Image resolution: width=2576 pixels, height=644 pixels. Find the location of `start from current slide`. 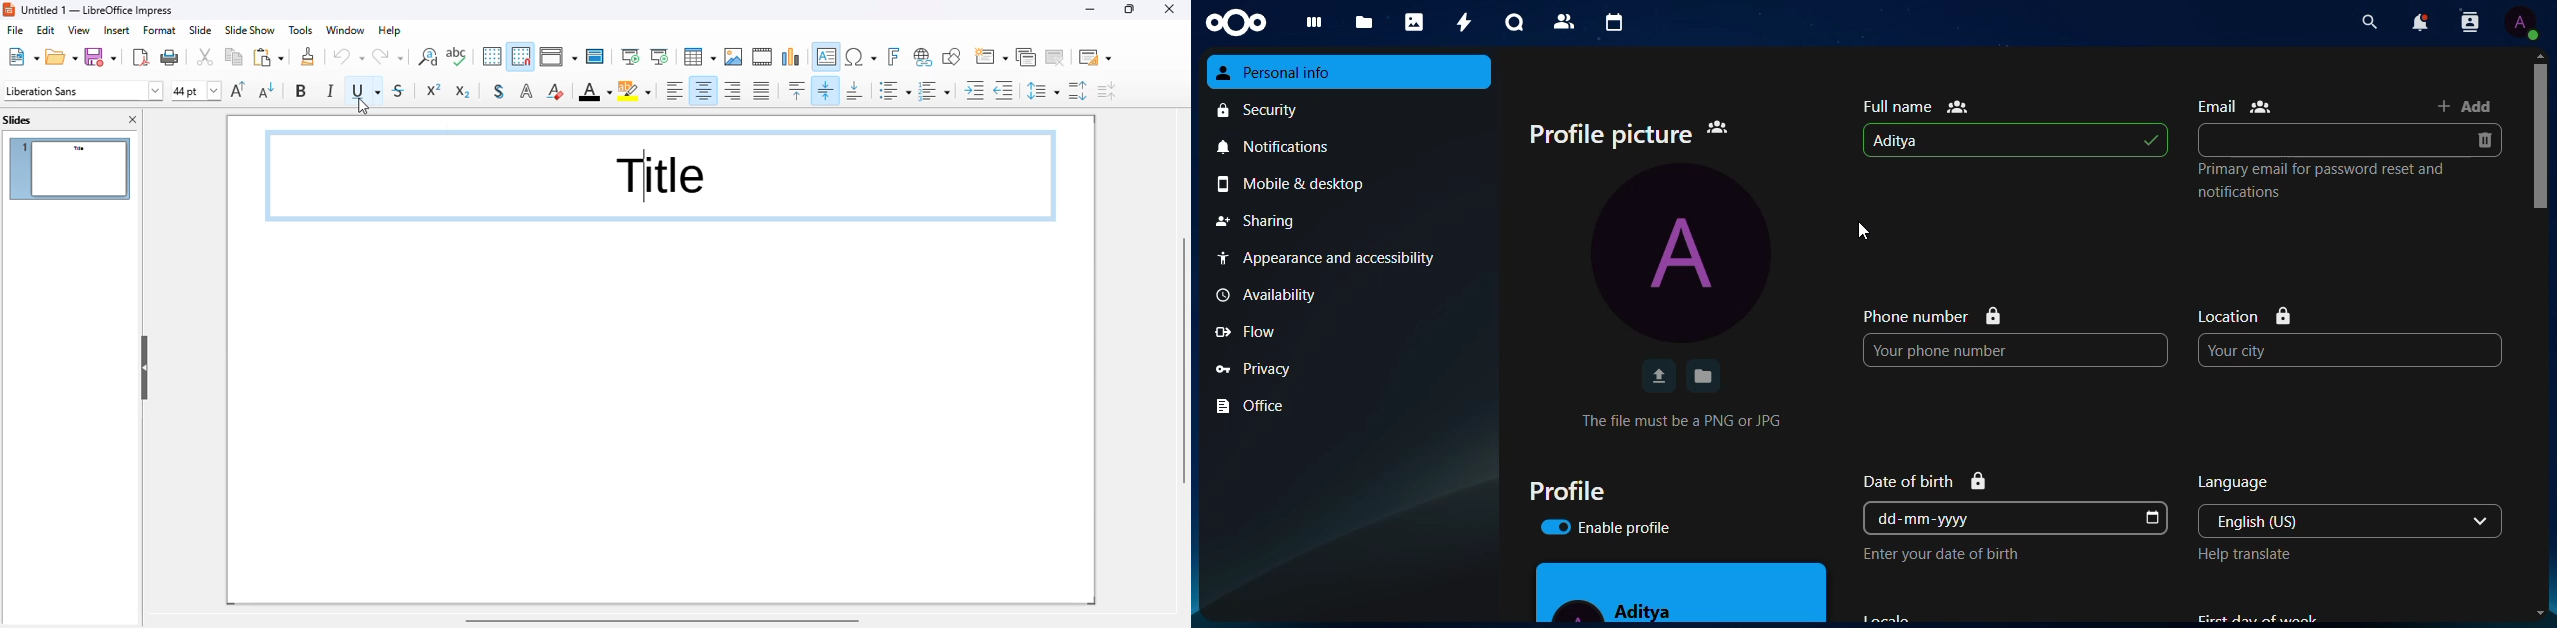

start from current slide is located at coordinates (659, 57).